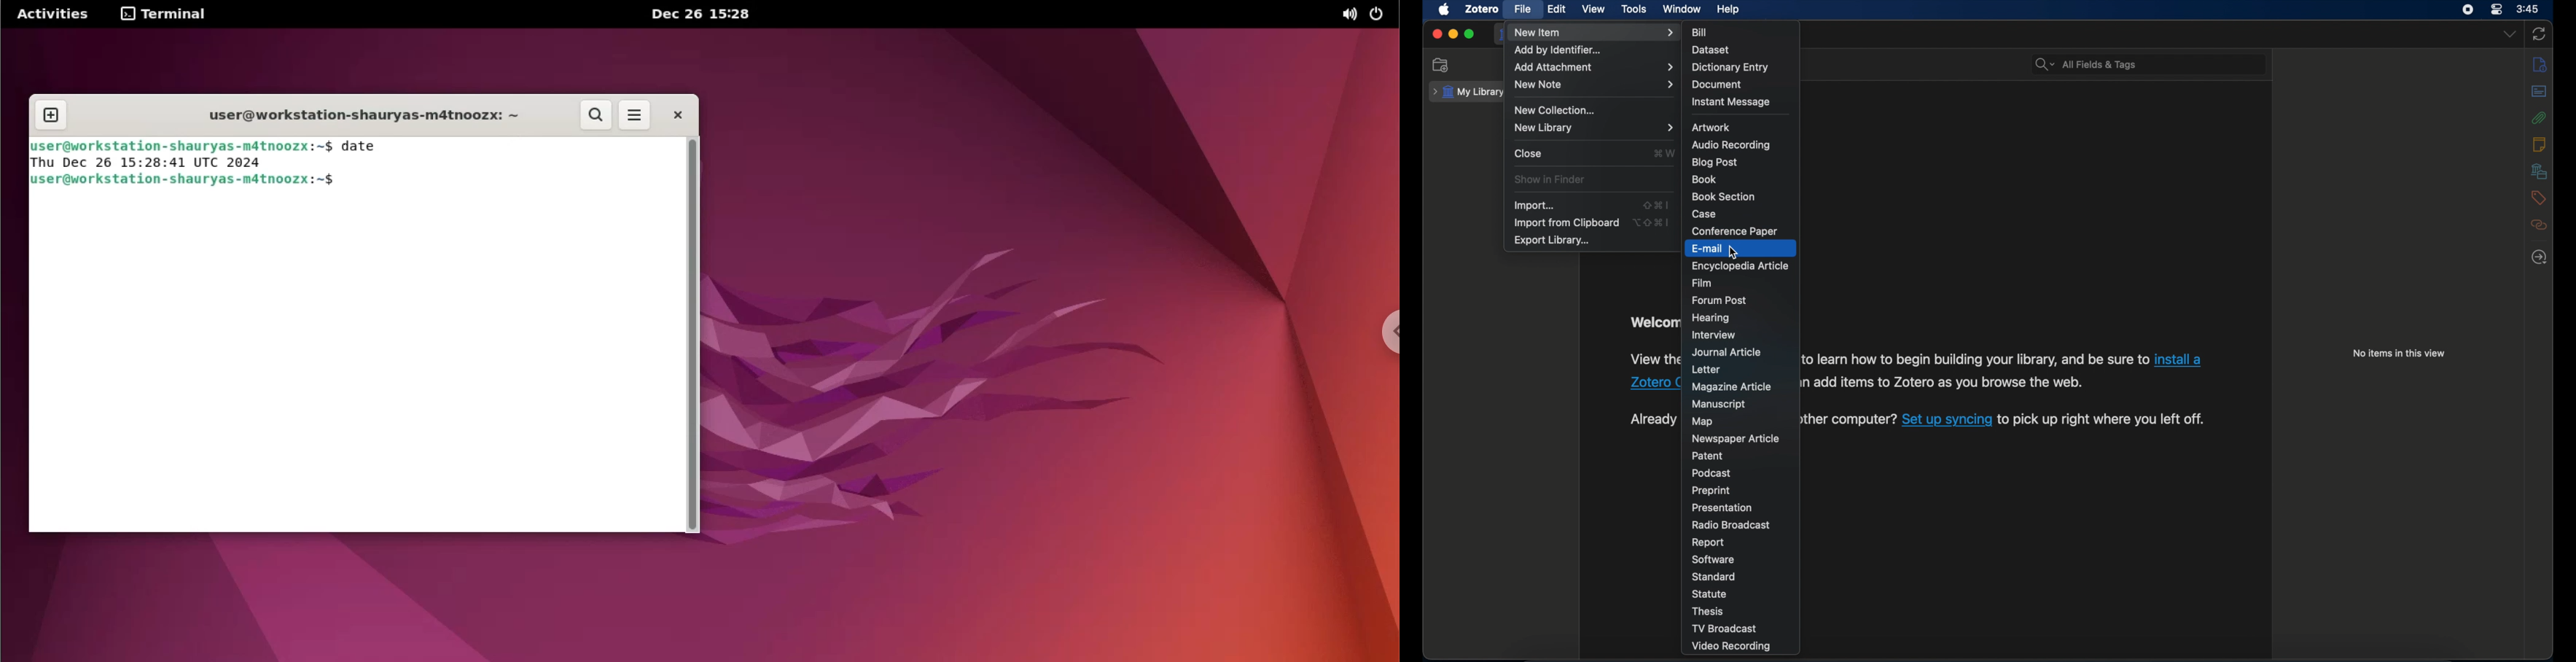 The width and height of the screenshot is (2576, 672). I want to click on standard, so click(1715, 577).